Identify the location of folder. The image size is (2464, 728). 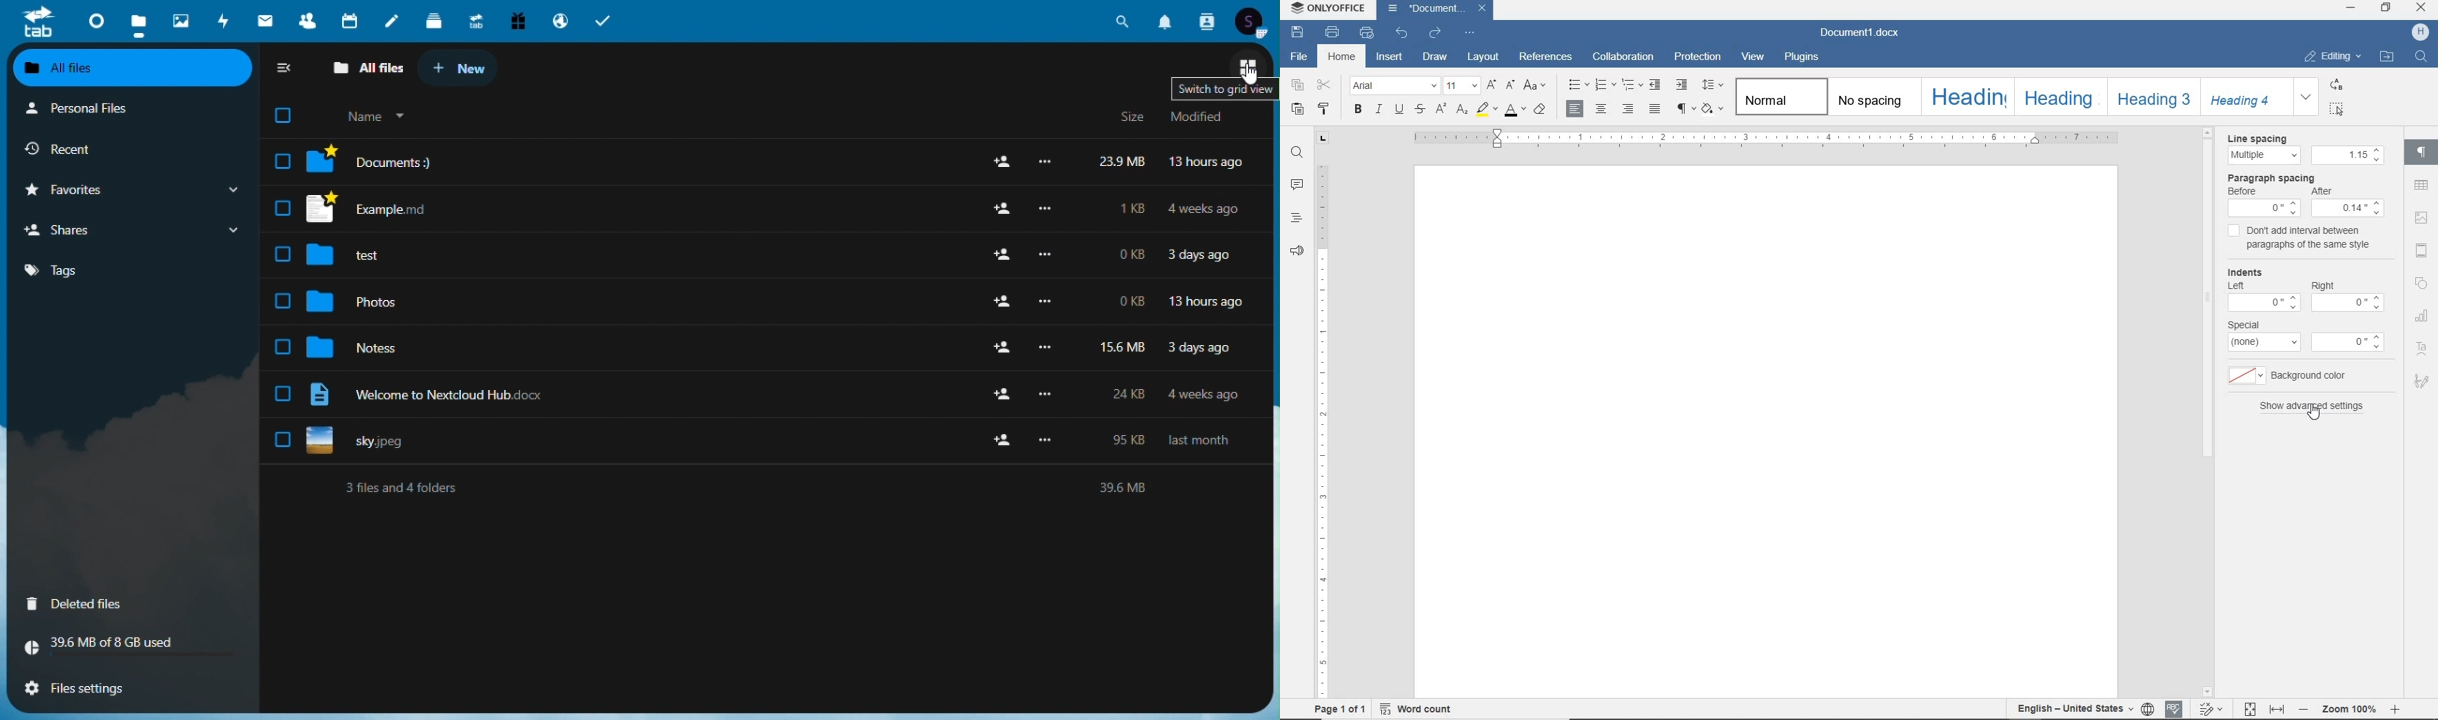
(322, 347).